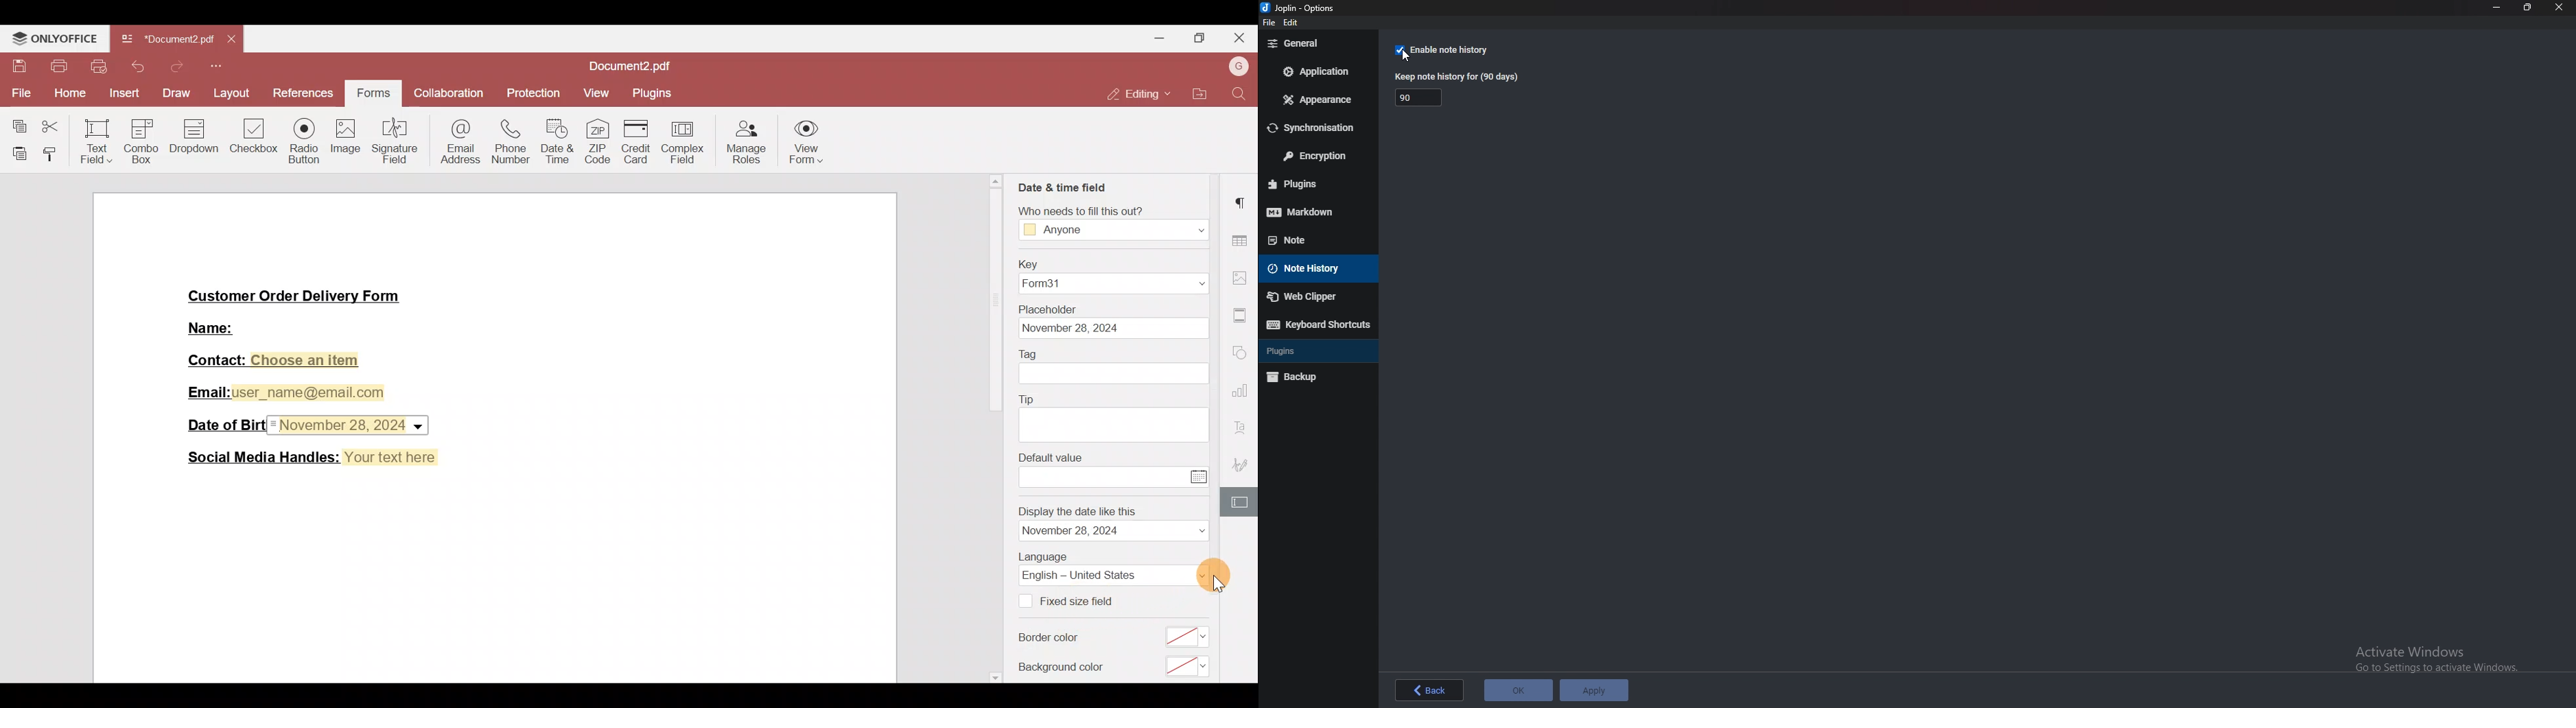  What do you see at coordinates (538, 94) in the screenshot?
I see `Protection` at bounding box center [538, 94].